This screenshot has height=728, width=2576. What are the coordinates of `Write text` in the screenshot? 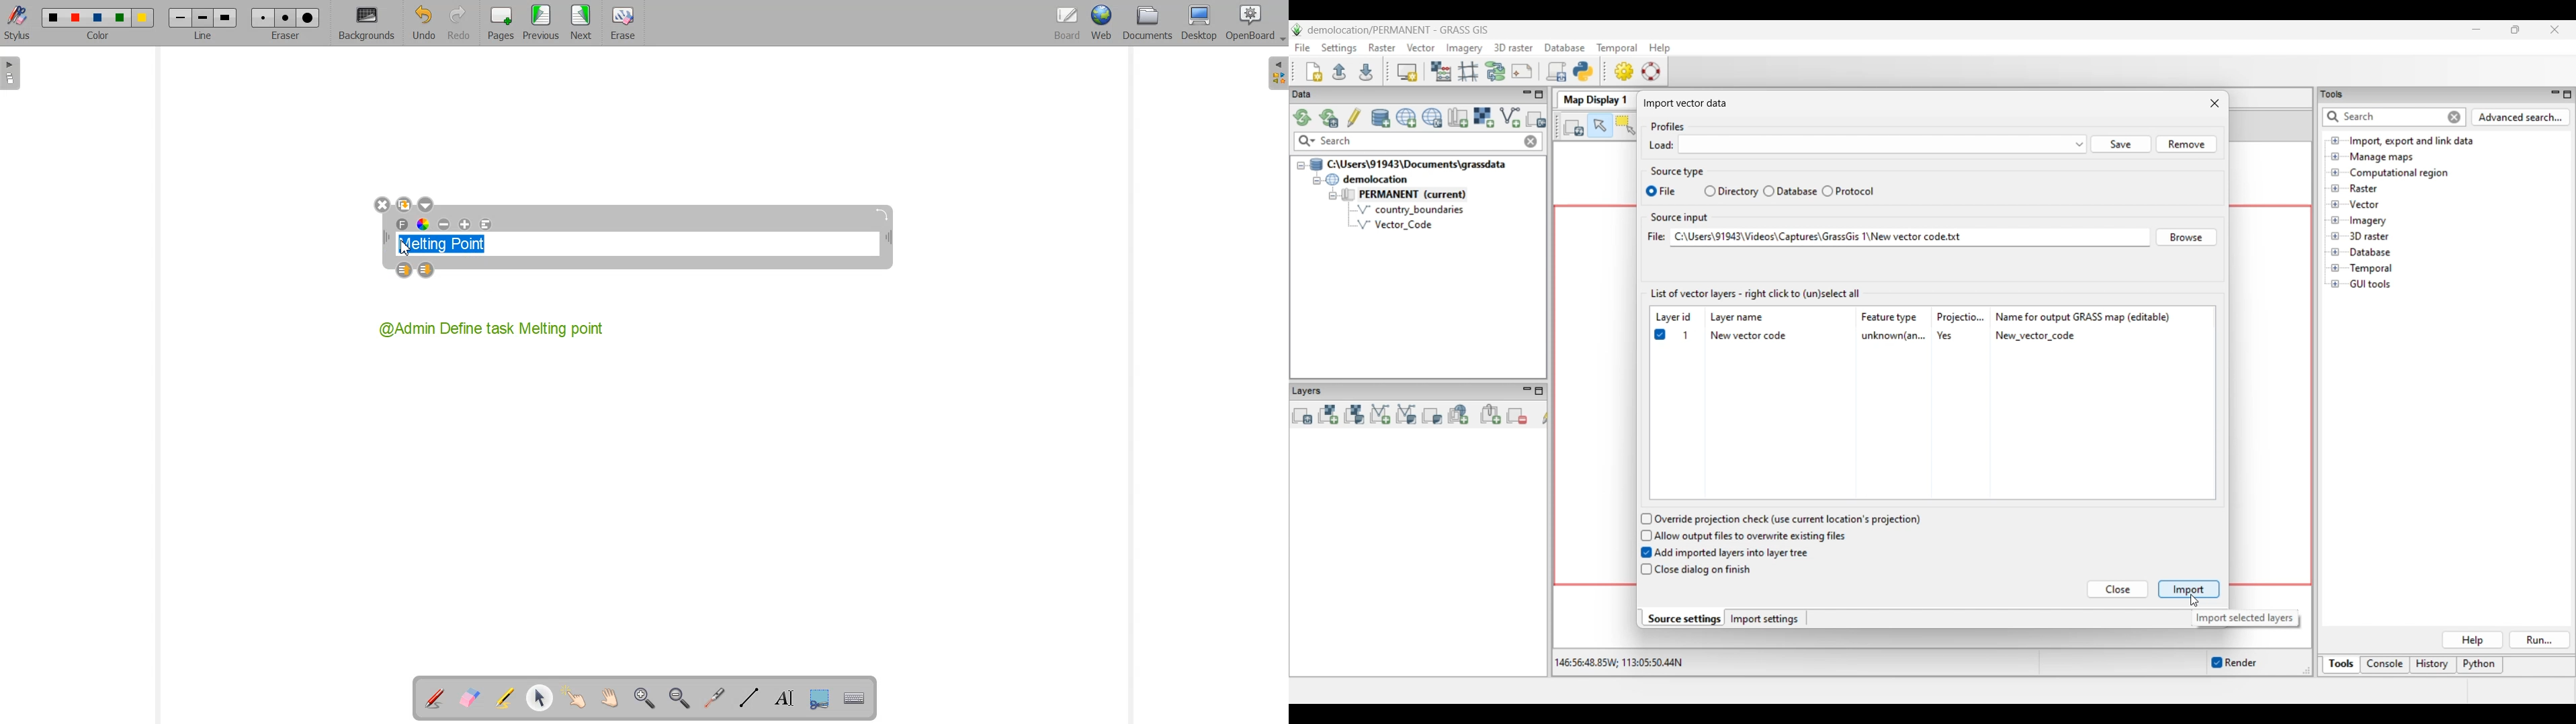 It's located at (781, 696).